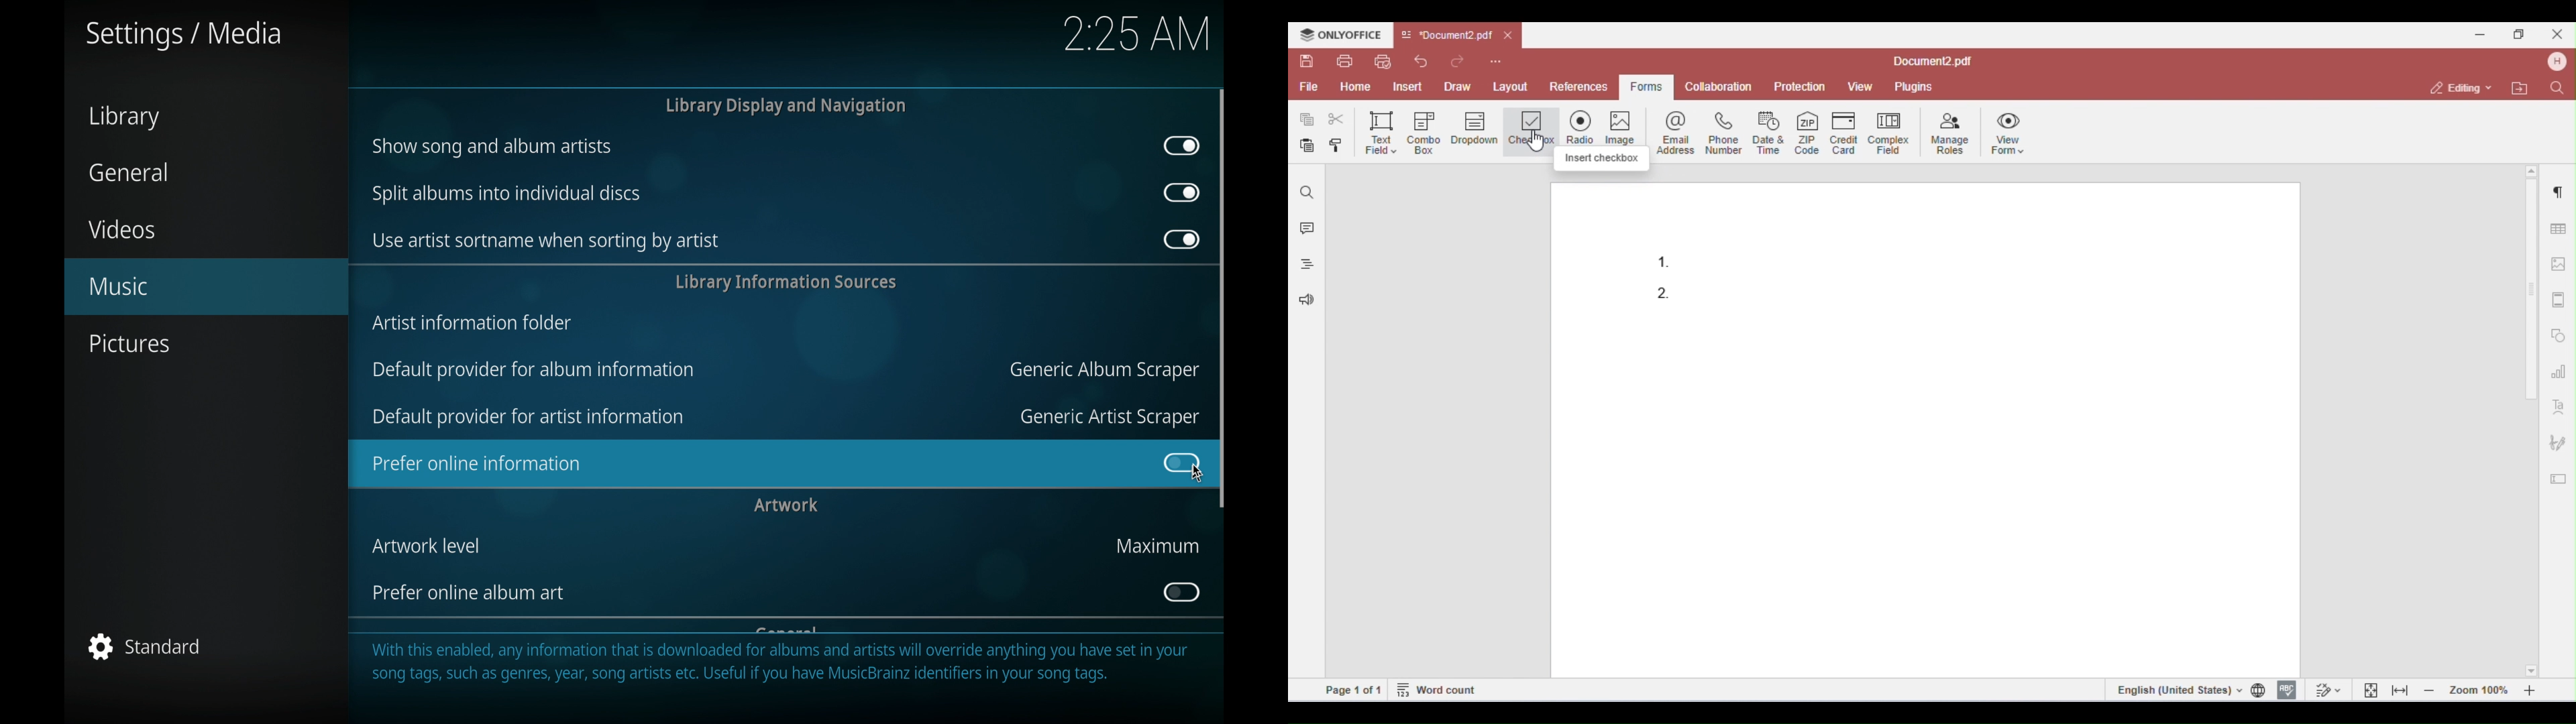 This screenshot has width=2576, height=728. What do you see at coordinates (131, 344) in the screenshot?
I see `pictures` at bounding box center [131, 344].